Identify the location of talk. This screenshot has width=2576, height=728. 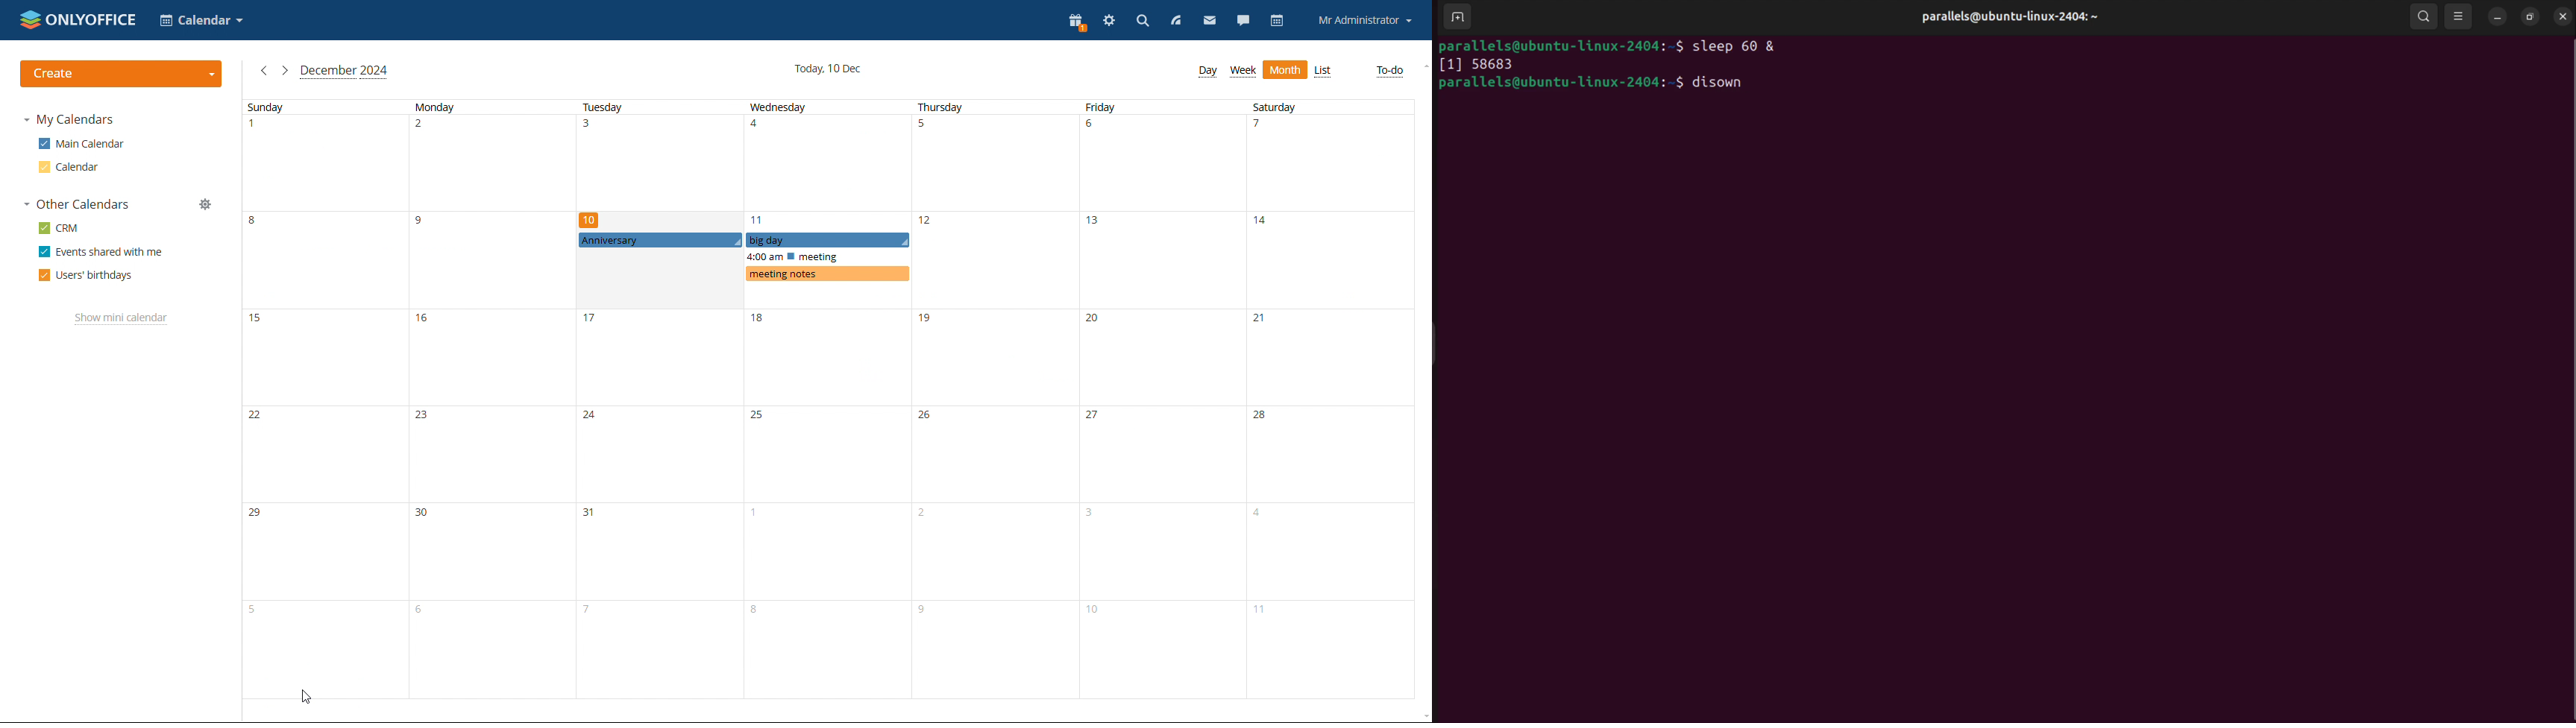
(1242, 21).